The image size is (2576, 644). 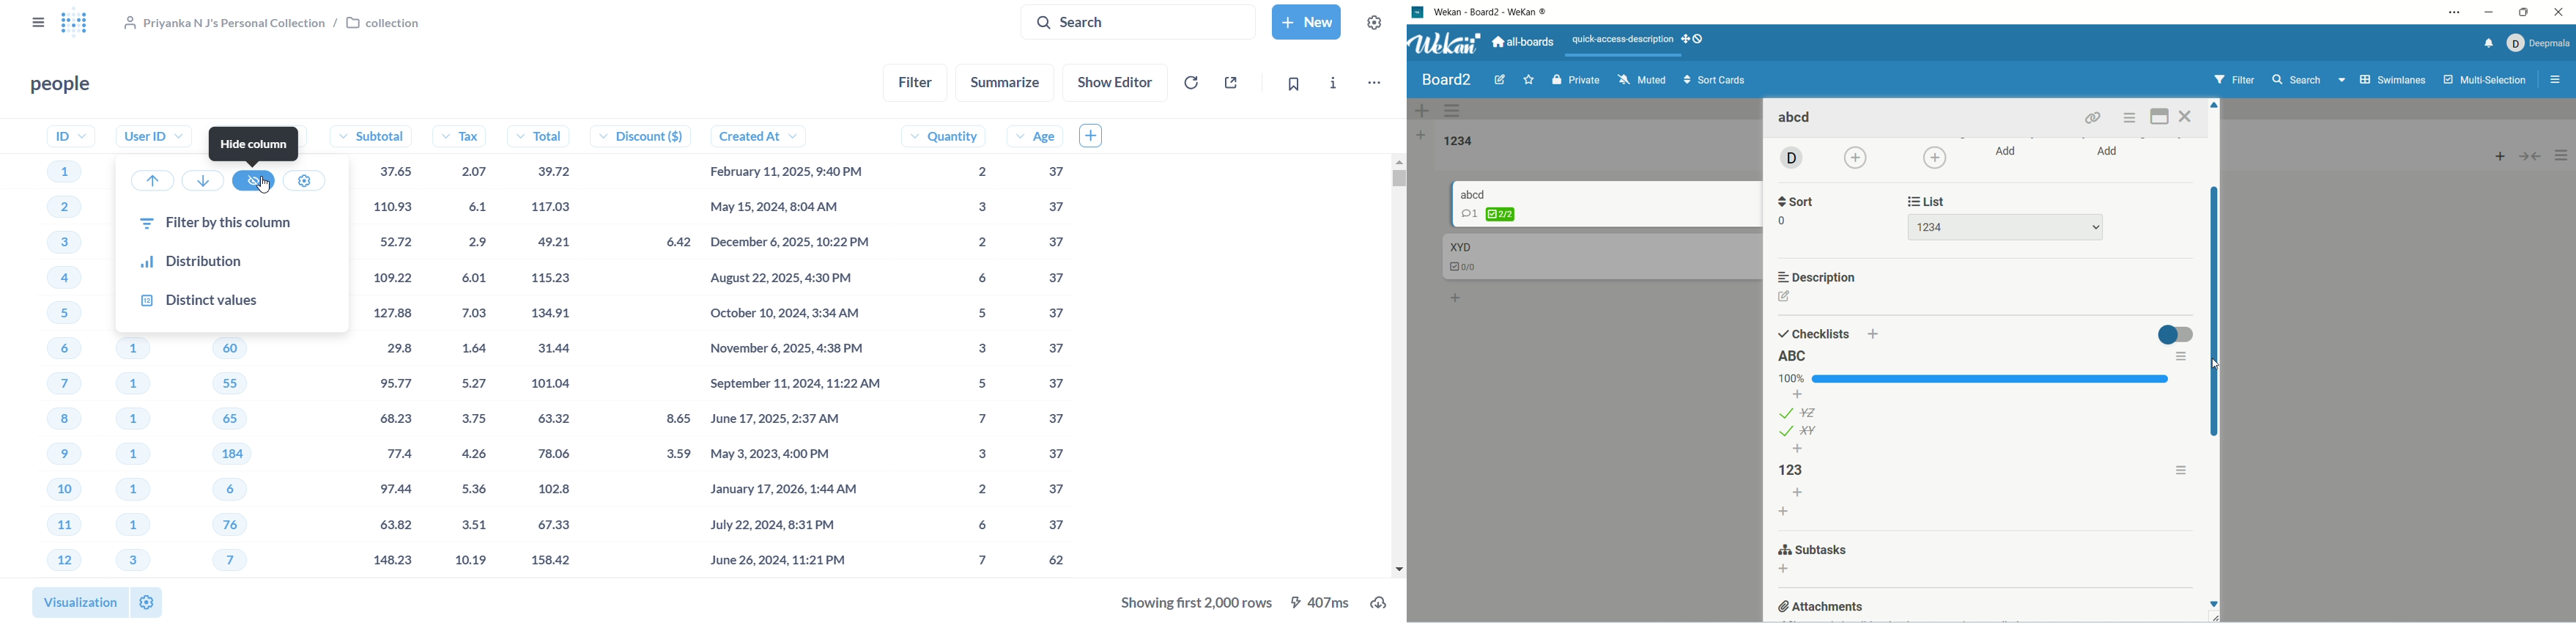 I want to click on attachments, so click(x=1822, y=605).